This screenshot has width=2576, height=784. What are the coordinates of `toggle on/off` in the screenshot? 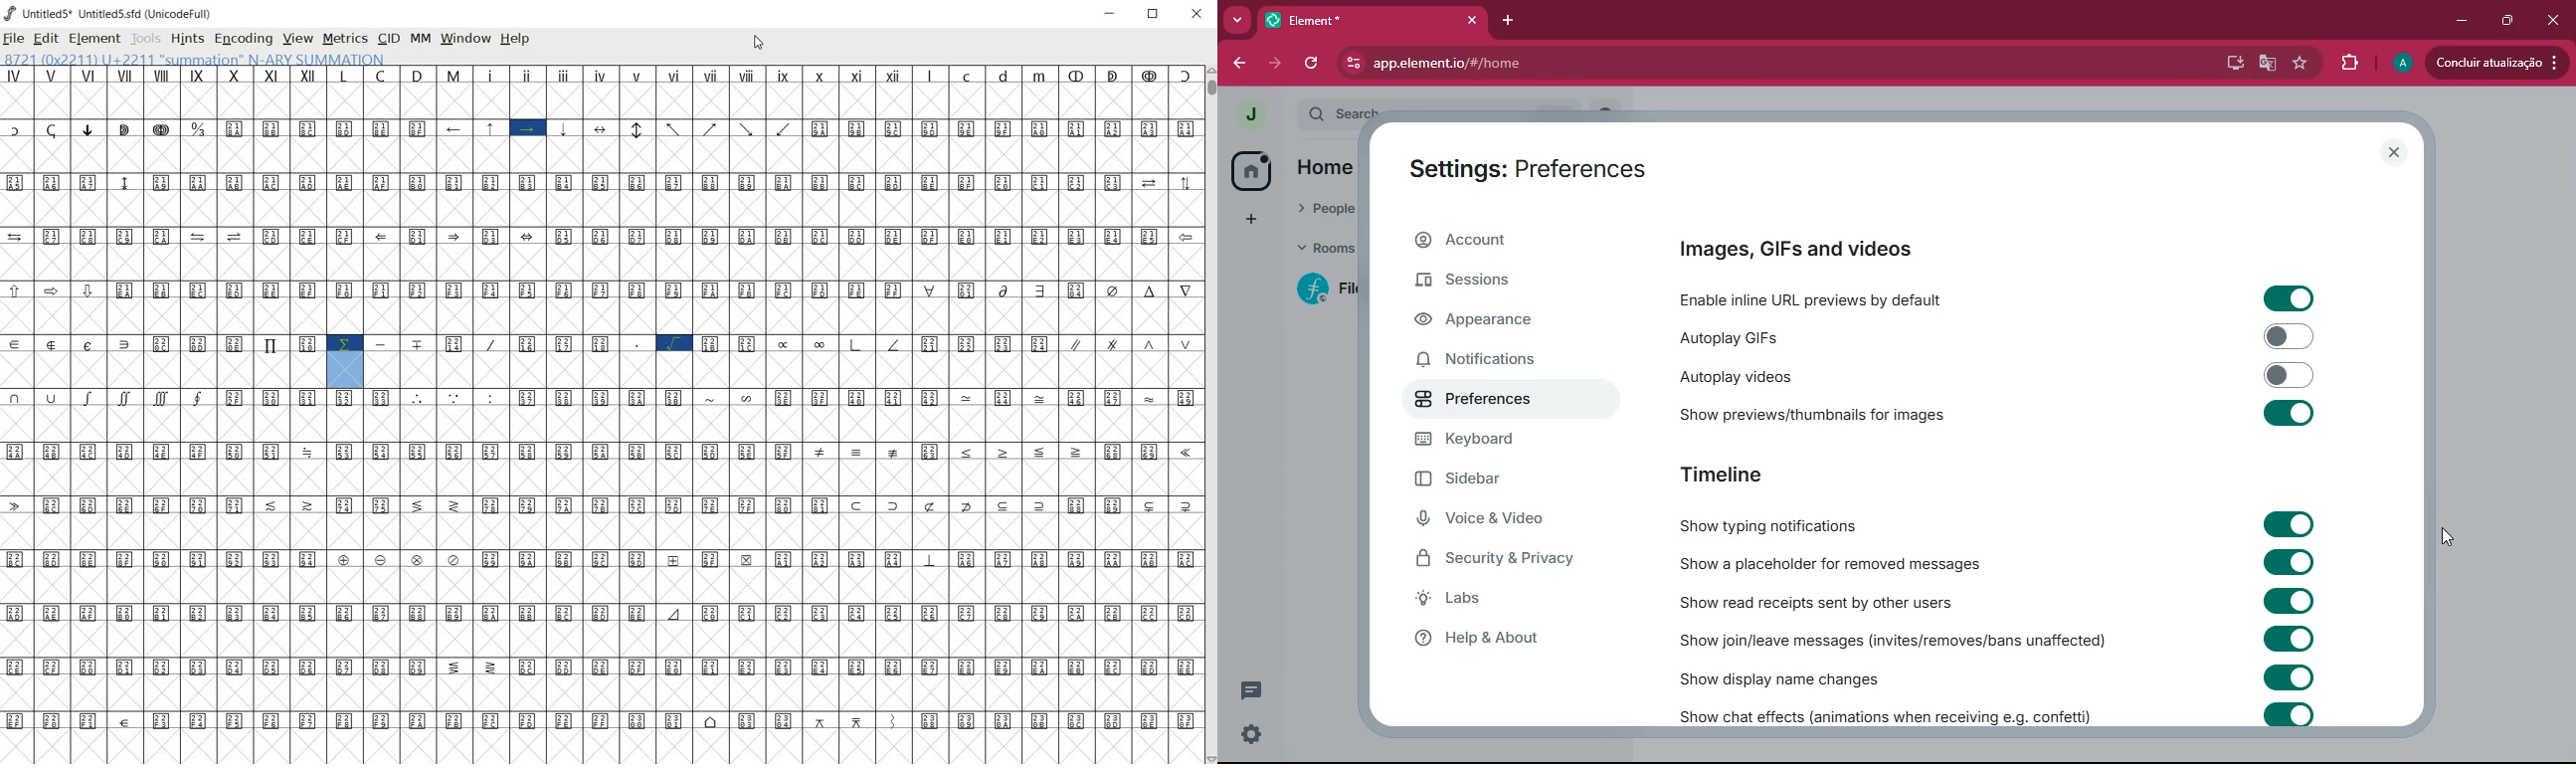 It's located at (2291, 562).